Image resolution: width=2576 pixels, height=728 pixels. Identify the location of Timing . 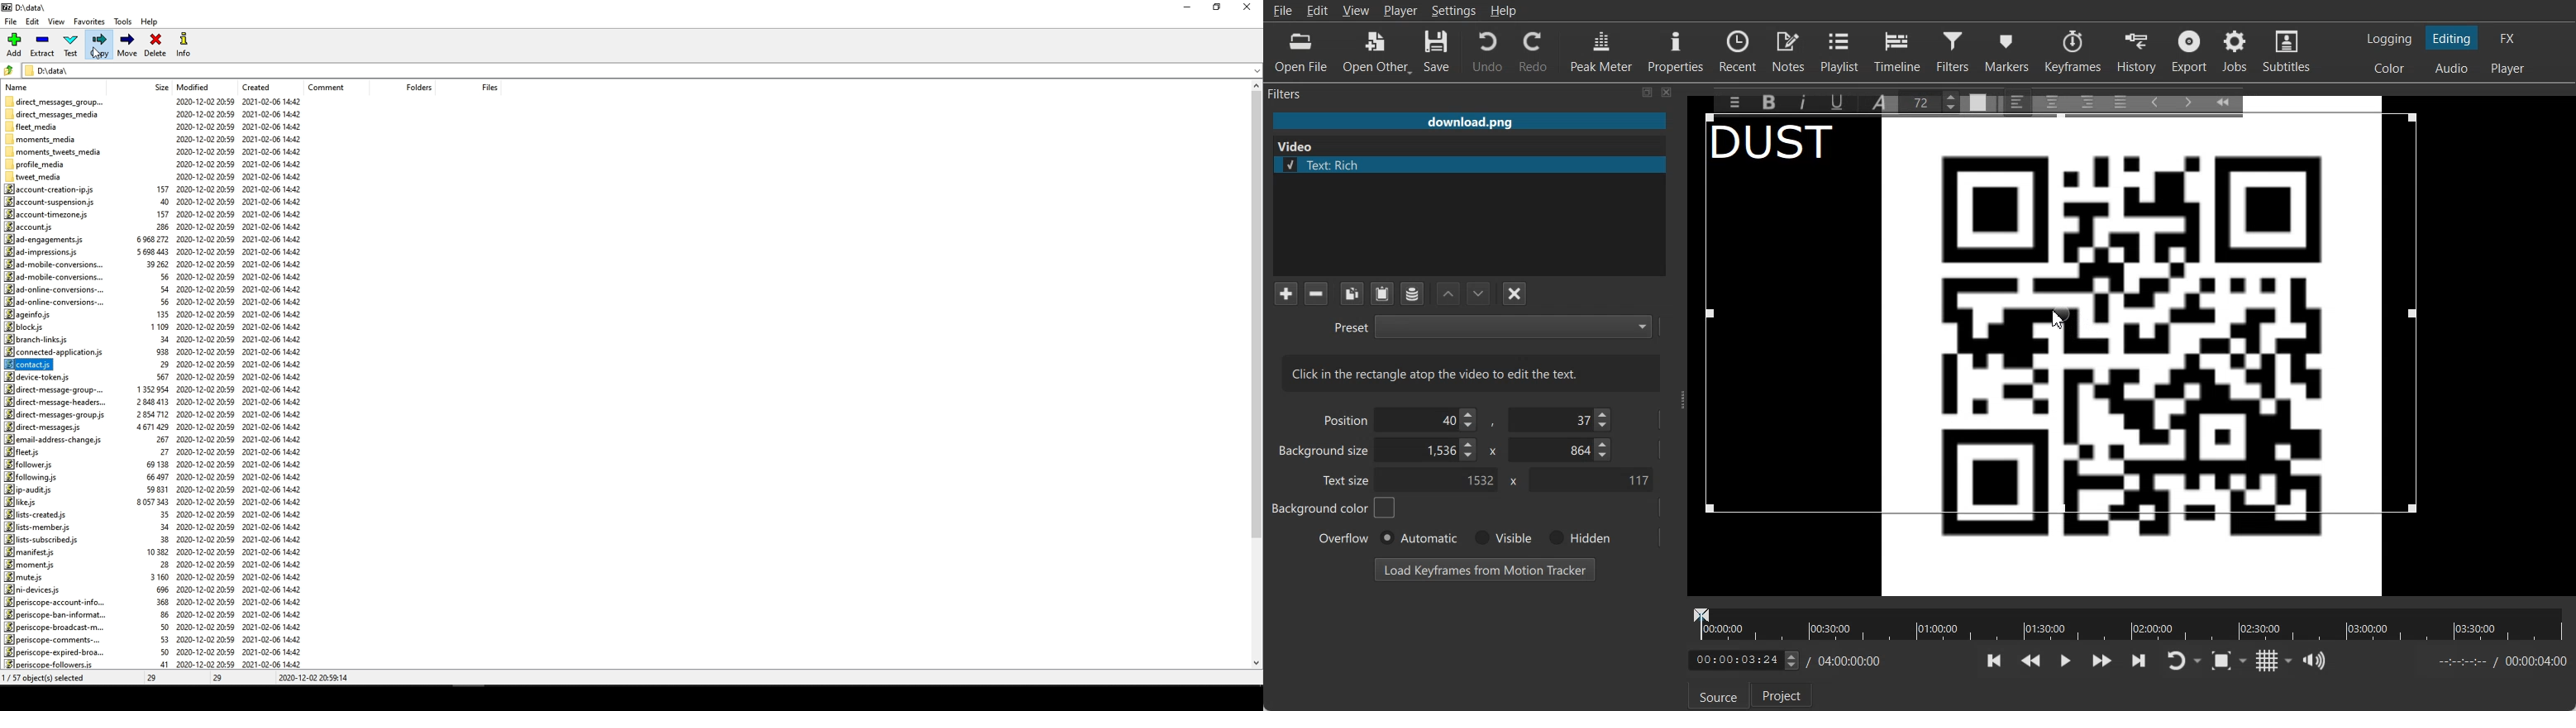
(1846, 661).